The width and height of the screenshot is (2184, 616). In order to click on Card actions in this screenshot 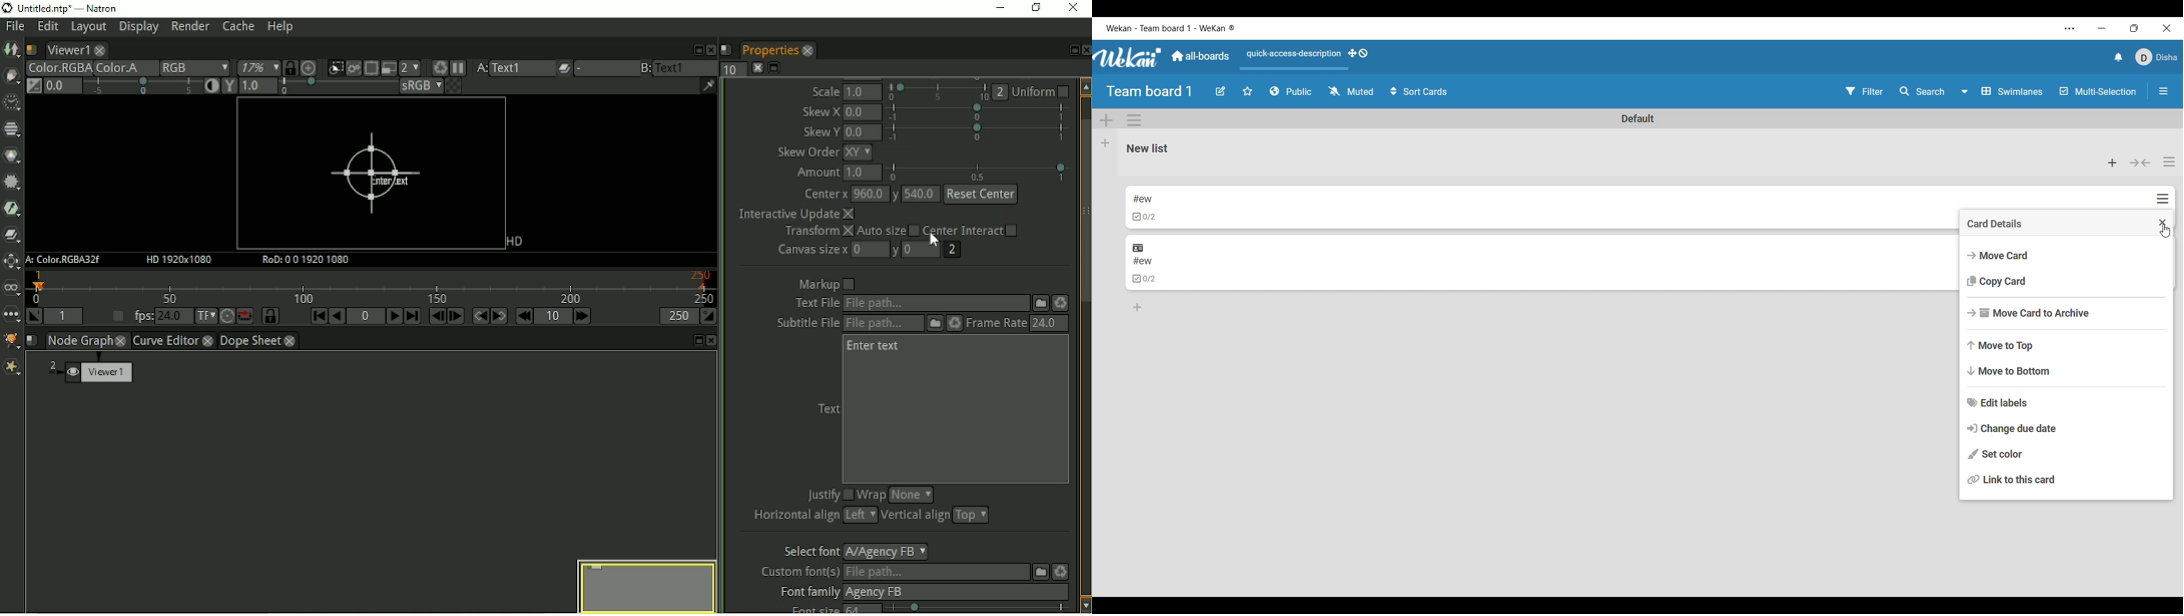, I will do `click(2163, 199)`.